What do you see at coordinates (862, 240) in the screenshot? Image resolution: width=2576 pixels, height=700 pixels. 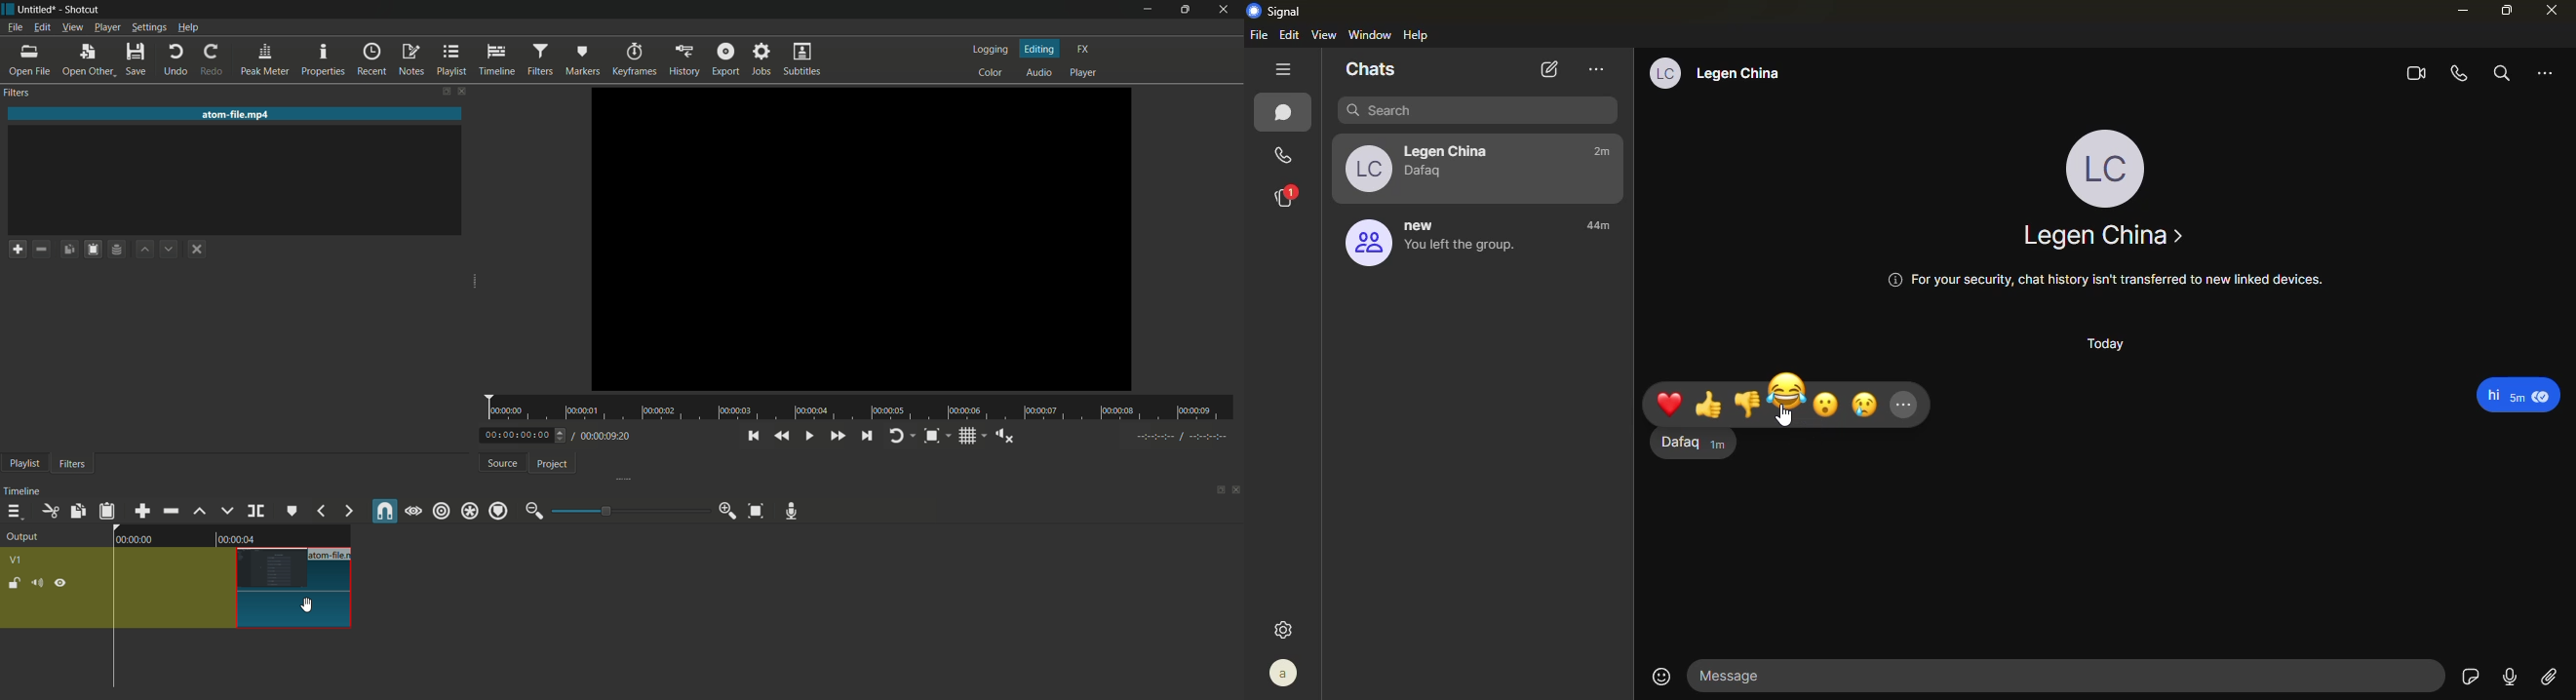 I see `imported video` at bounding box center [862, 240].